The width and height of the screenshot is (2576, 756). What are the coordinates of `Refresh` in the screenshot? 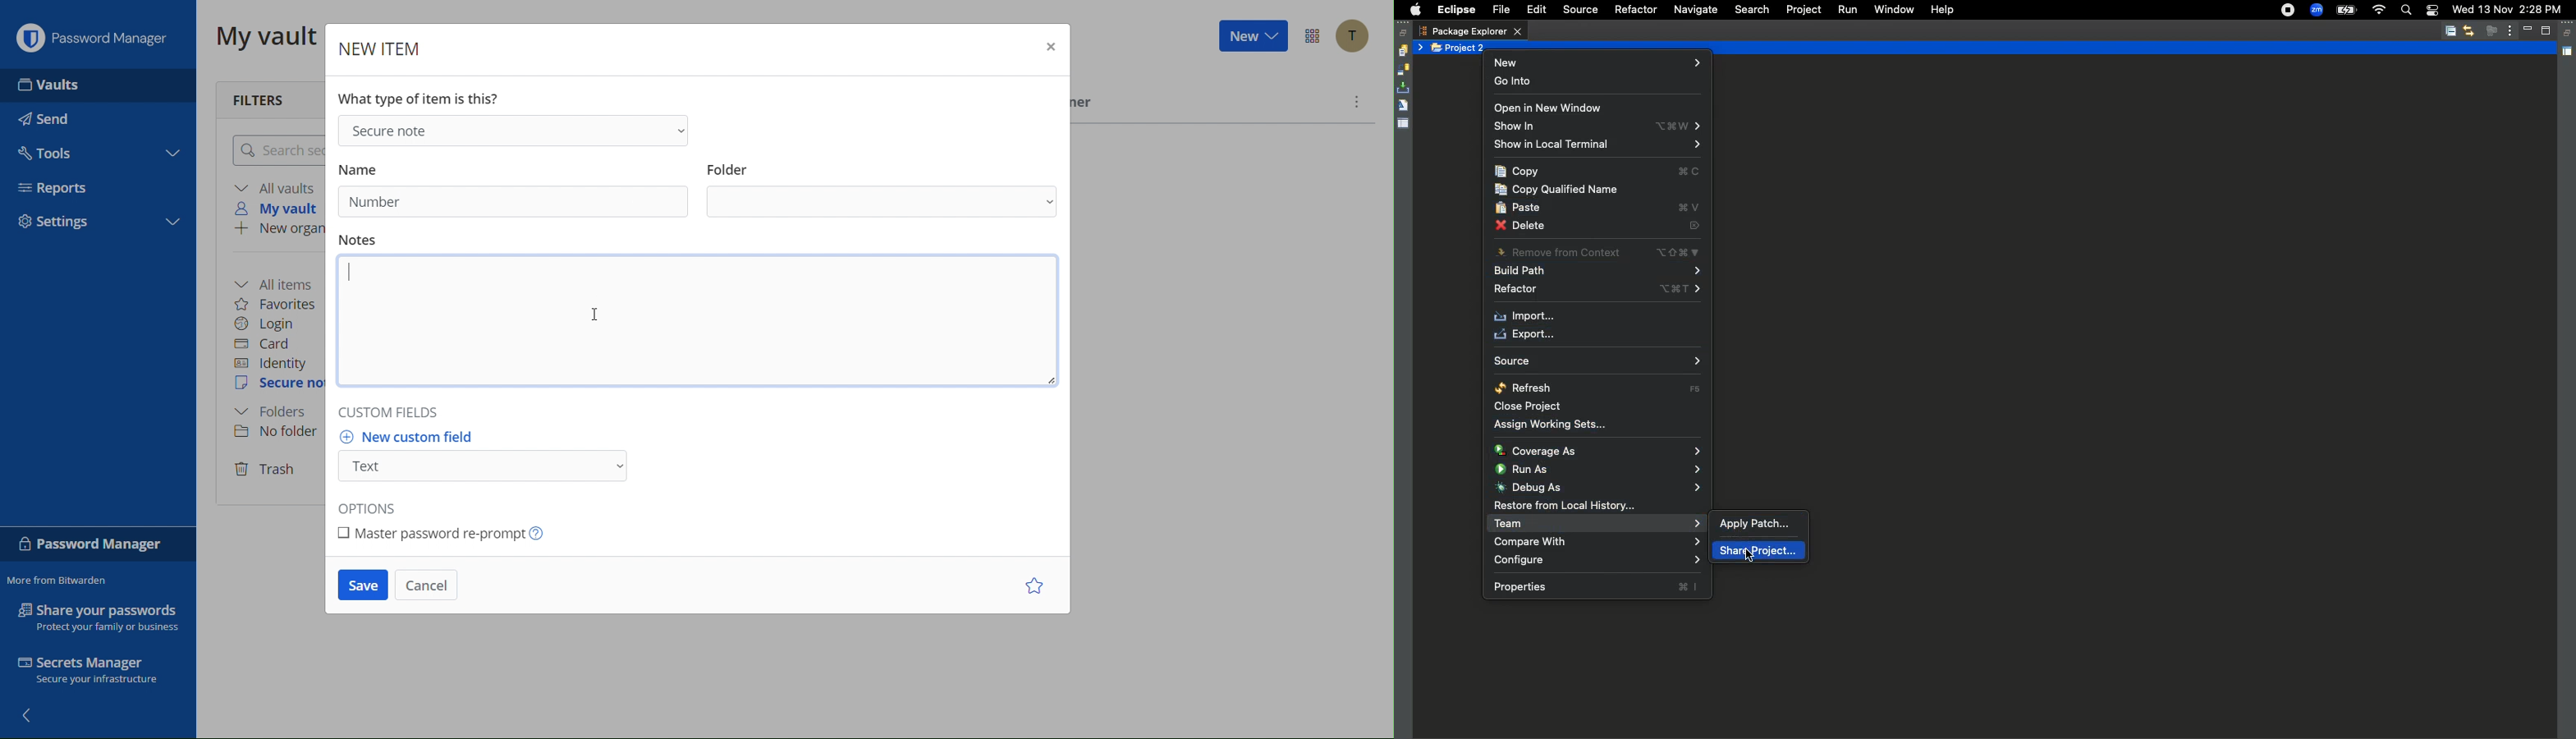 It's located at (1600, 388).